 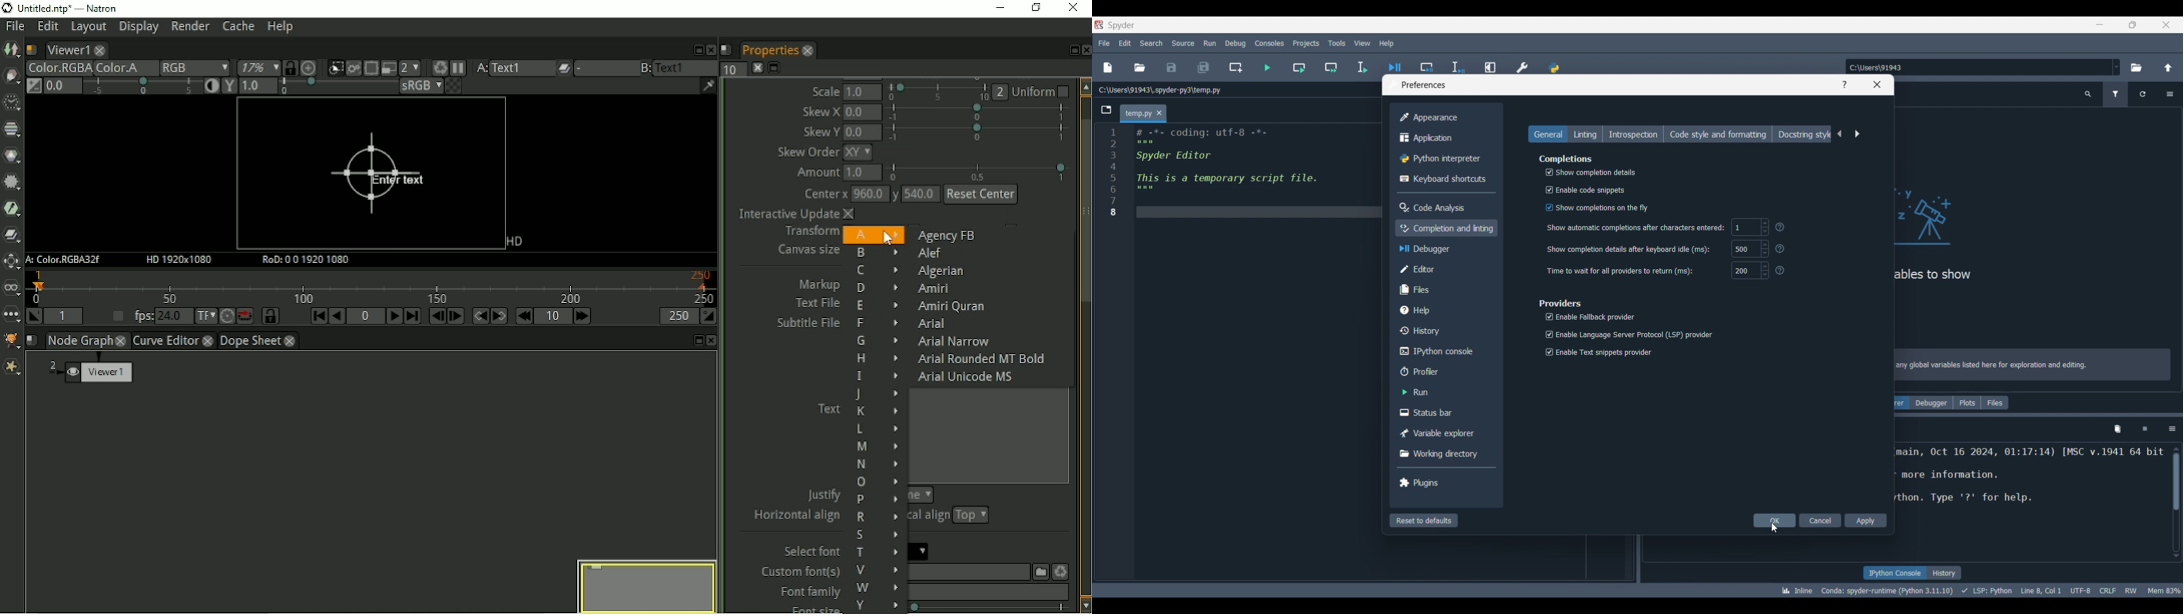 I want to click on Remove variables from namespace, so click(x=2118, y=429).